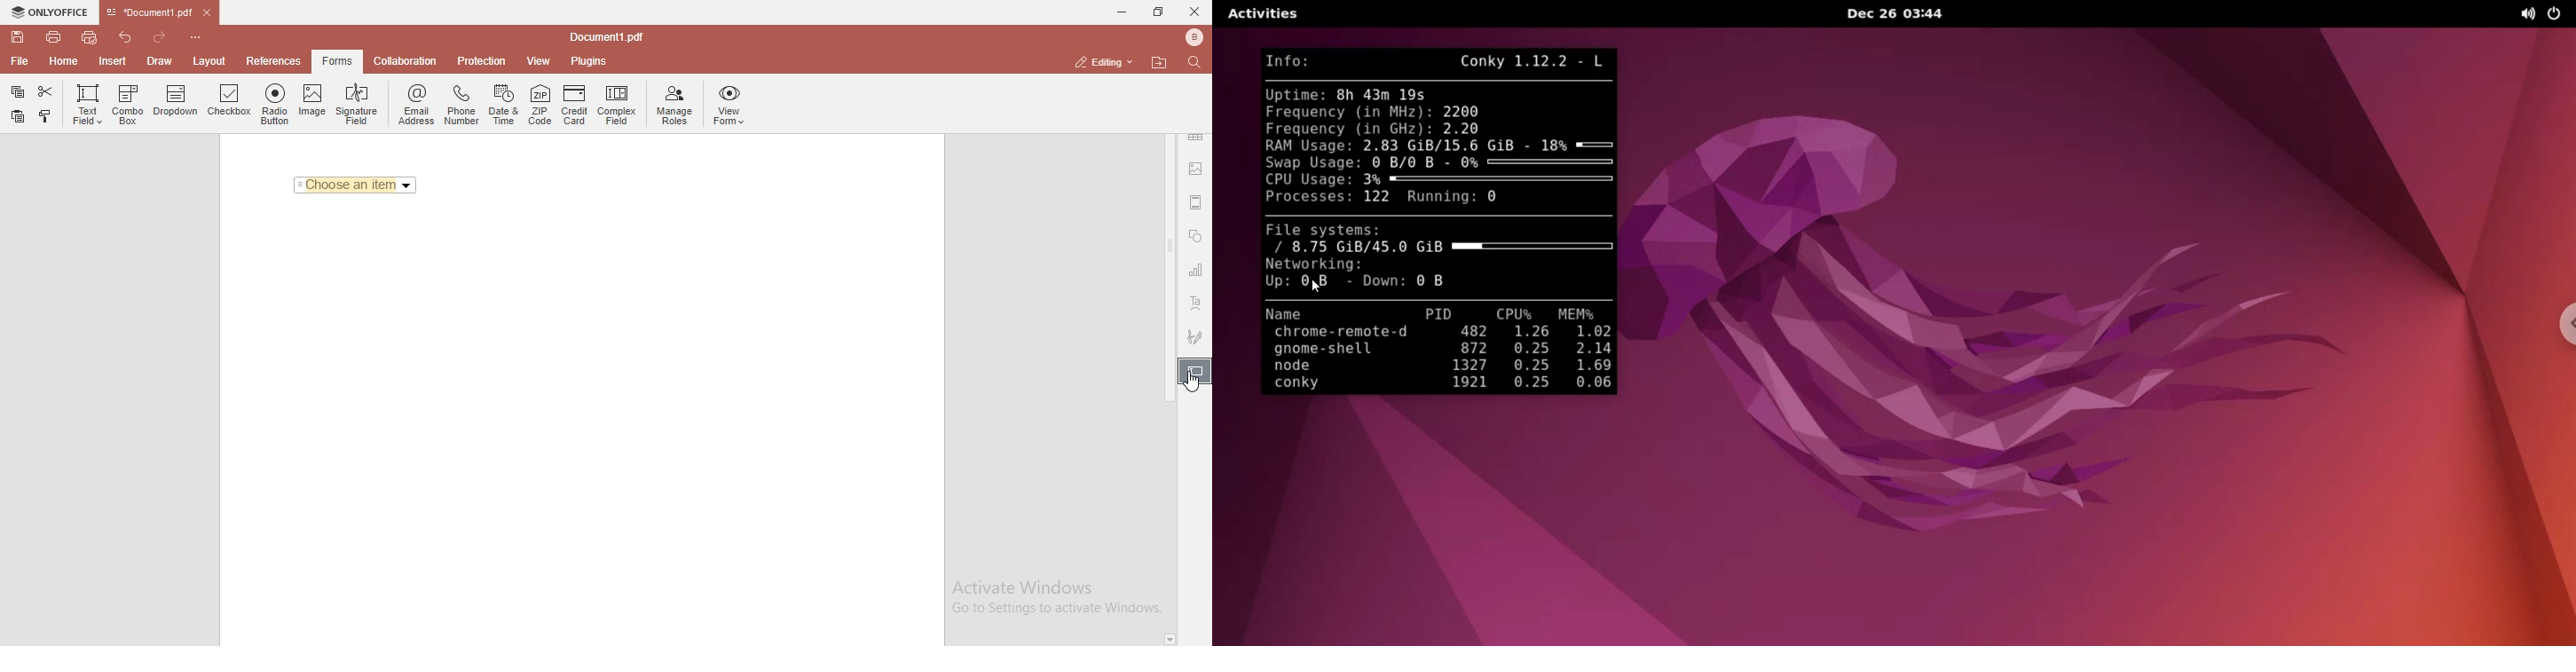 This screenshot has height=672, width=2576. What do you see at coordinates (540, 106) in the screenshot?
I see `zip code` at bounding box center [540, 106].